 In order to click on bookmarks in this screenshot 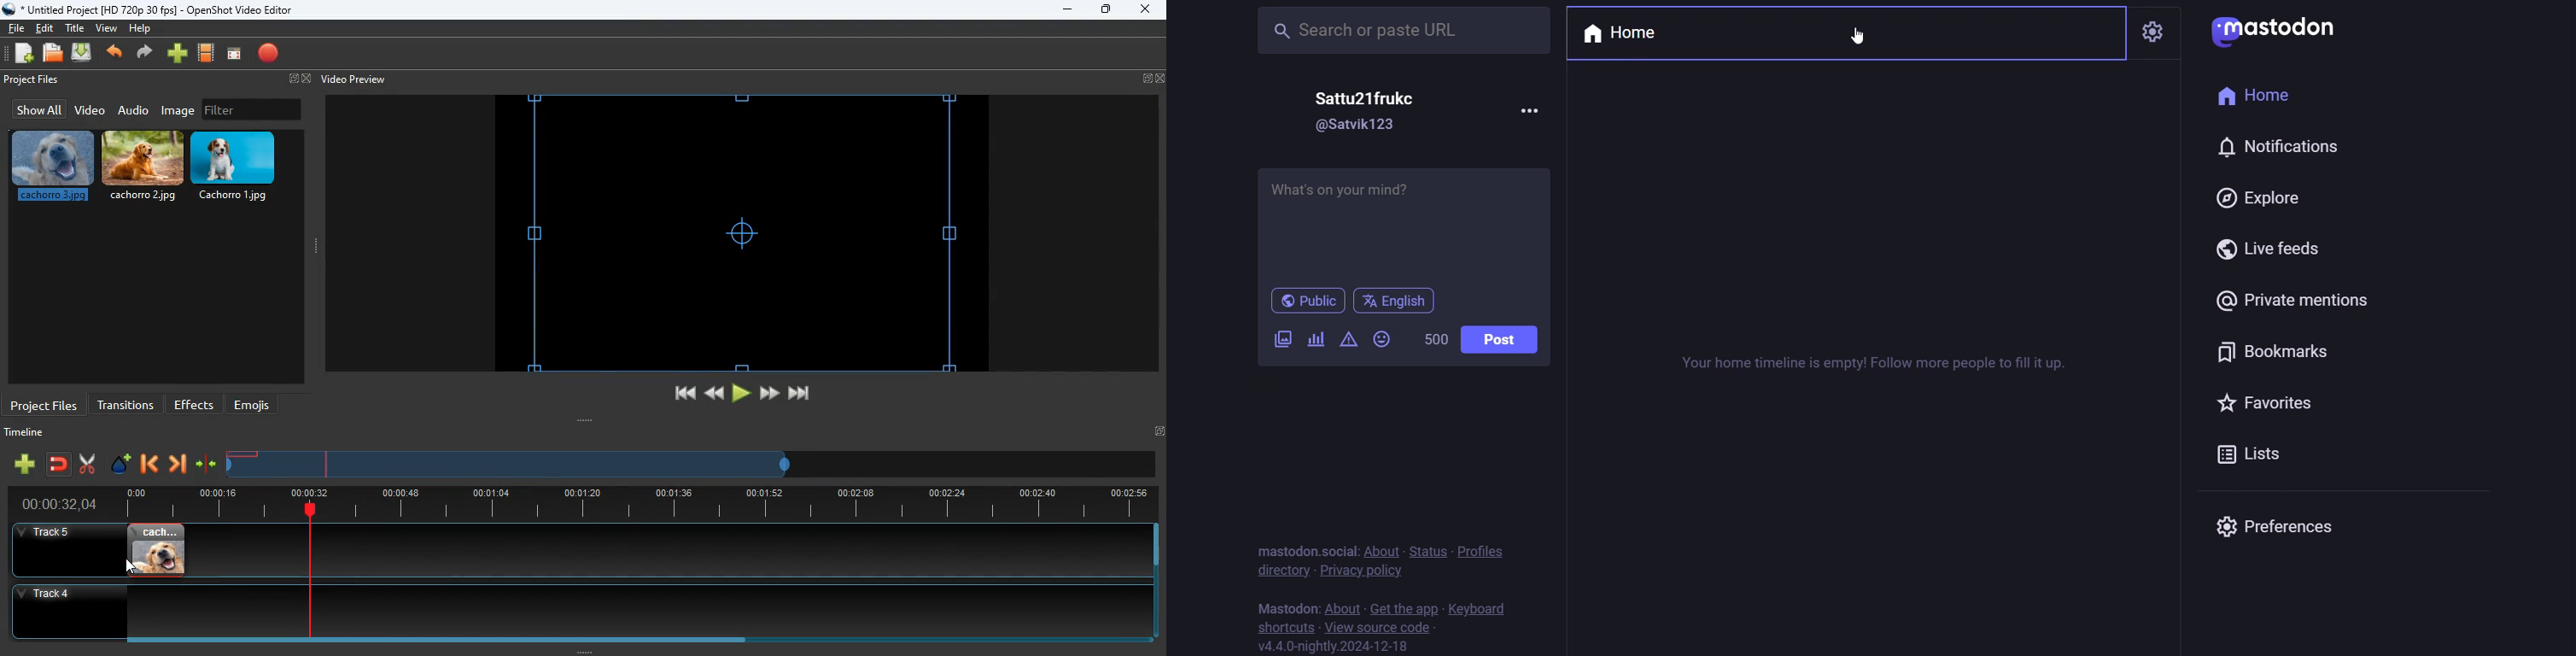, I will do `click(2282, 353)`.